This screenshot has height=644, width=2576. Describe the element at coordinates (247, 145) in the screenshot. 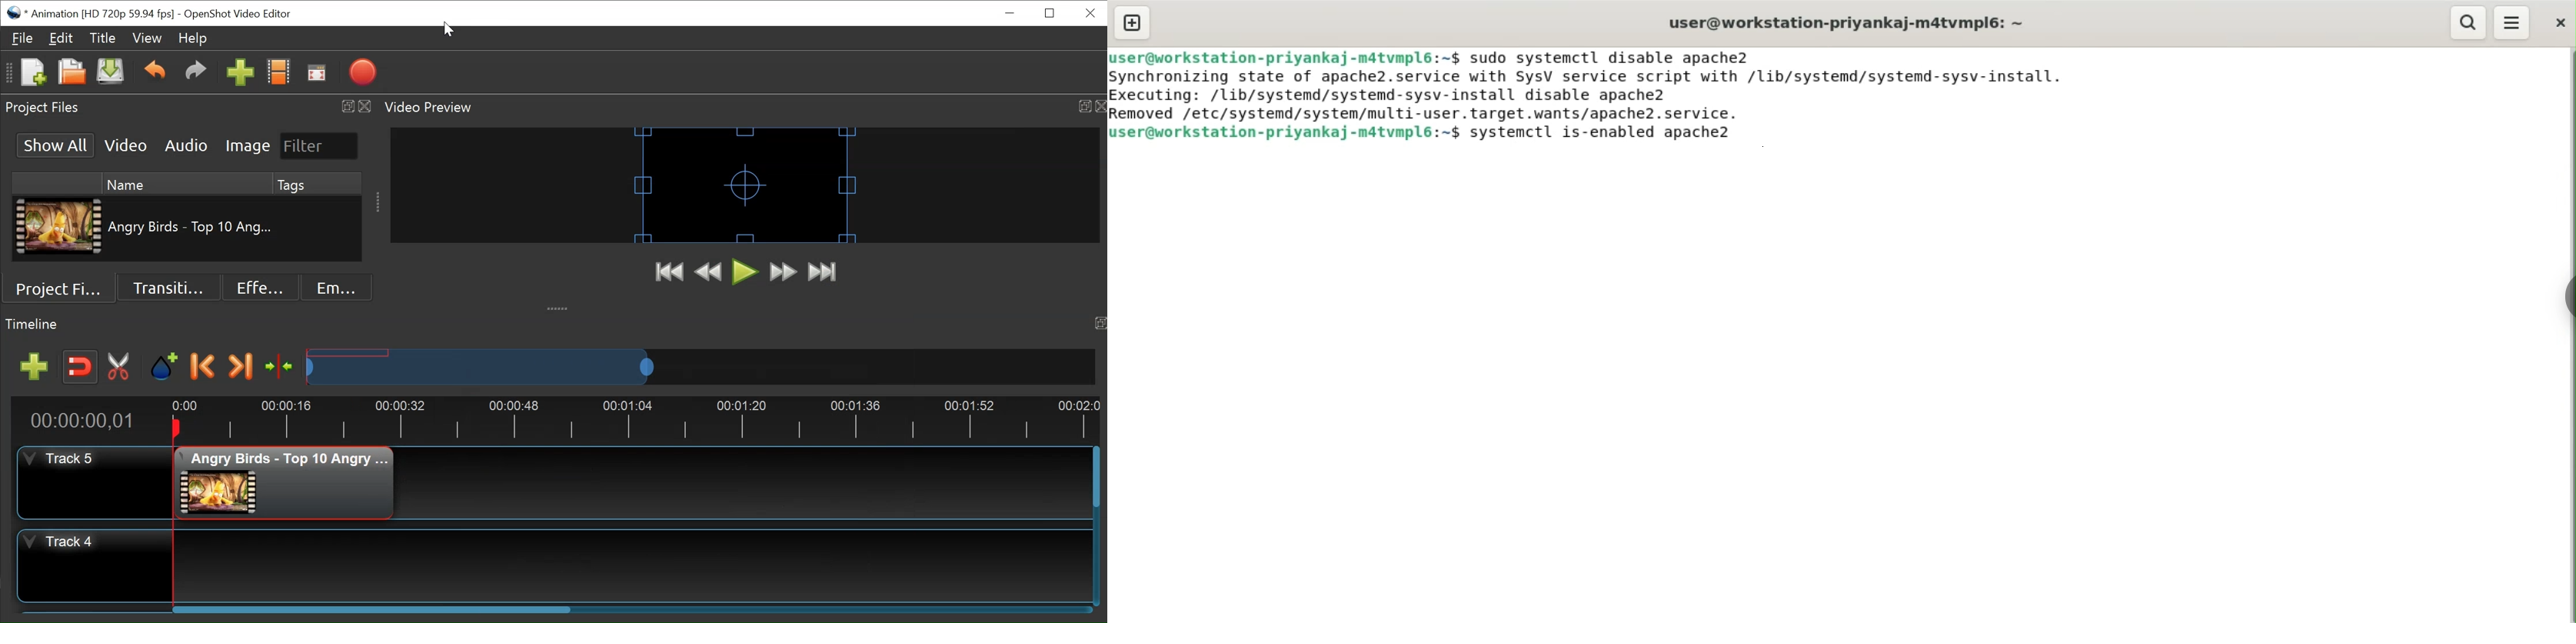

I see `Image` at that location.